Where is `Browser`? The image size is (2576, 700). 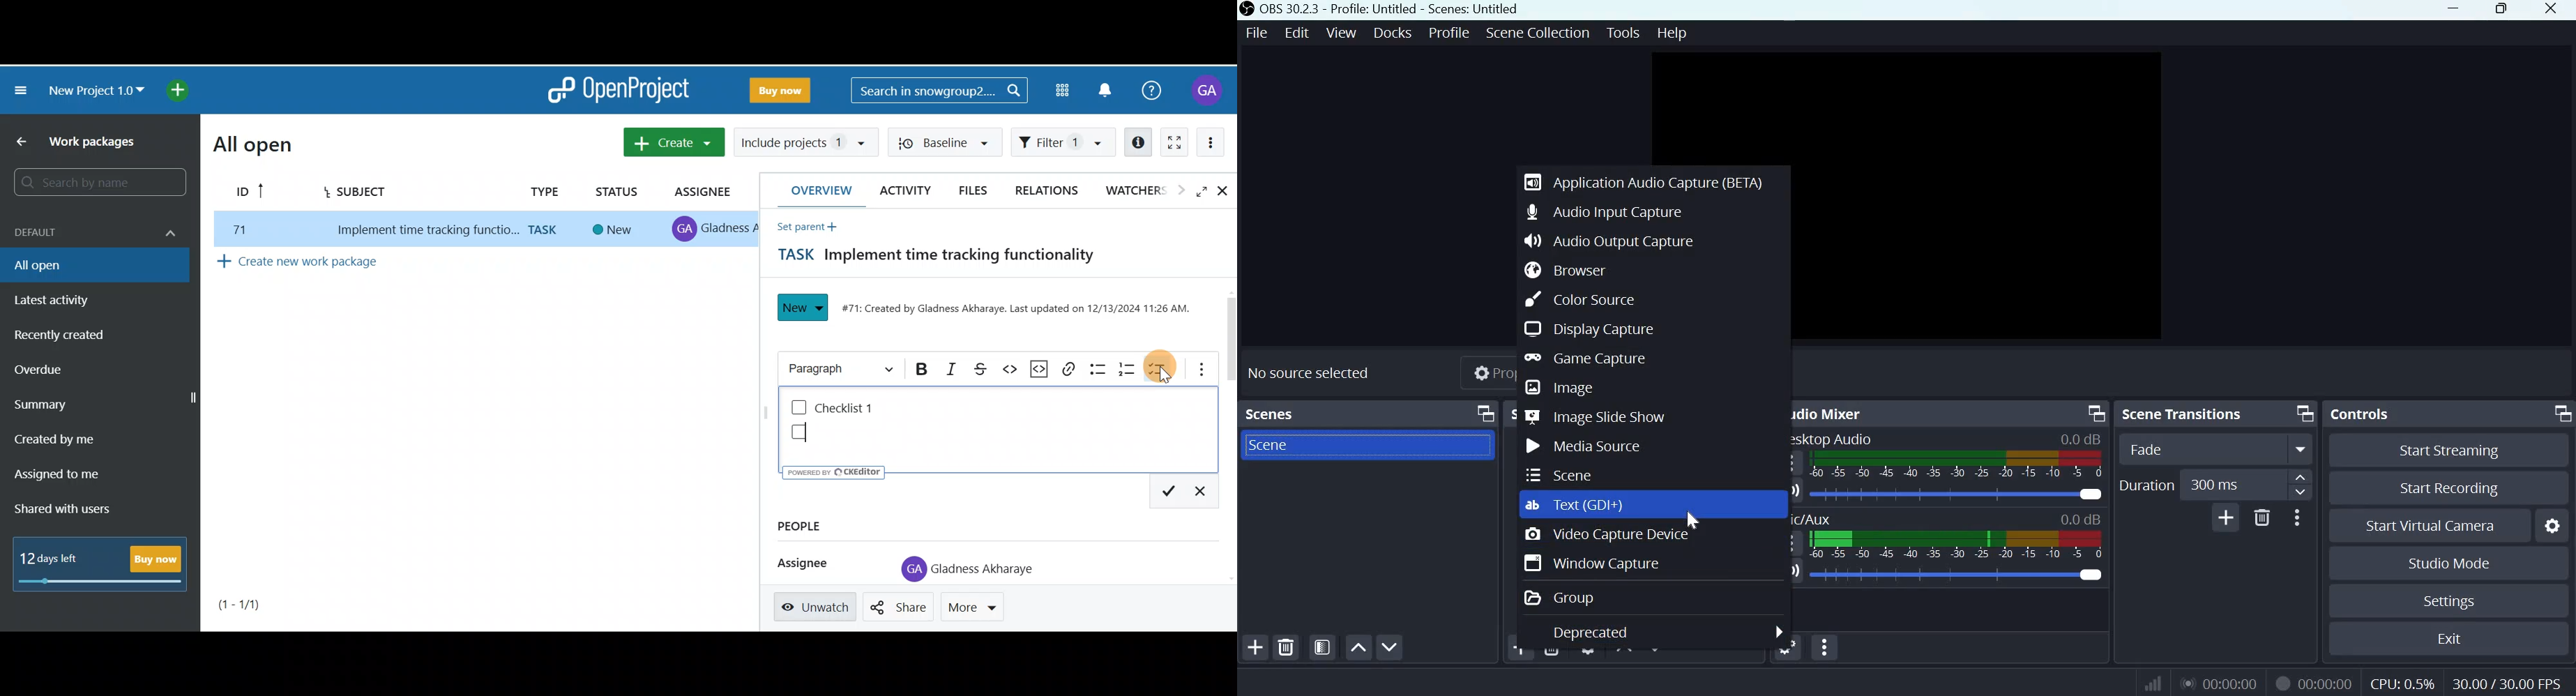 Browser is located at coordinates (1574, 270).